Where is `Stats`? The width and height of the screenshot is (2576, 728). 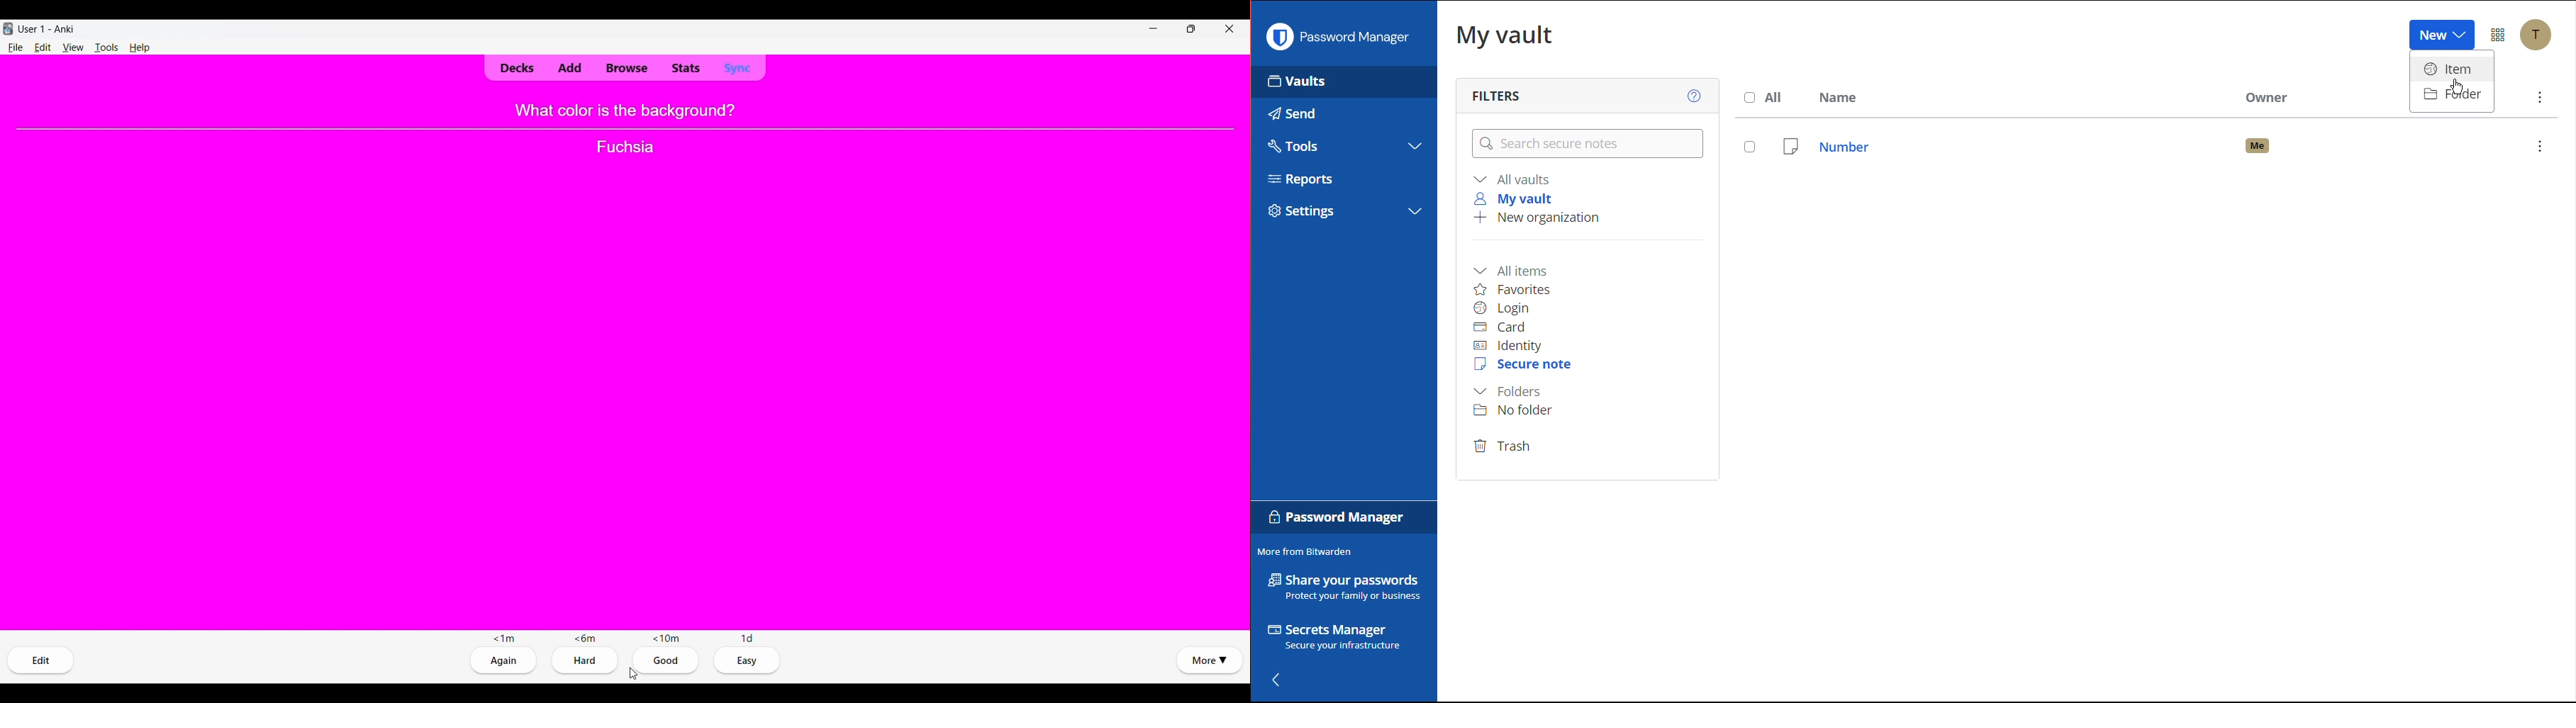
Stats is located at coordinates (685, 68).